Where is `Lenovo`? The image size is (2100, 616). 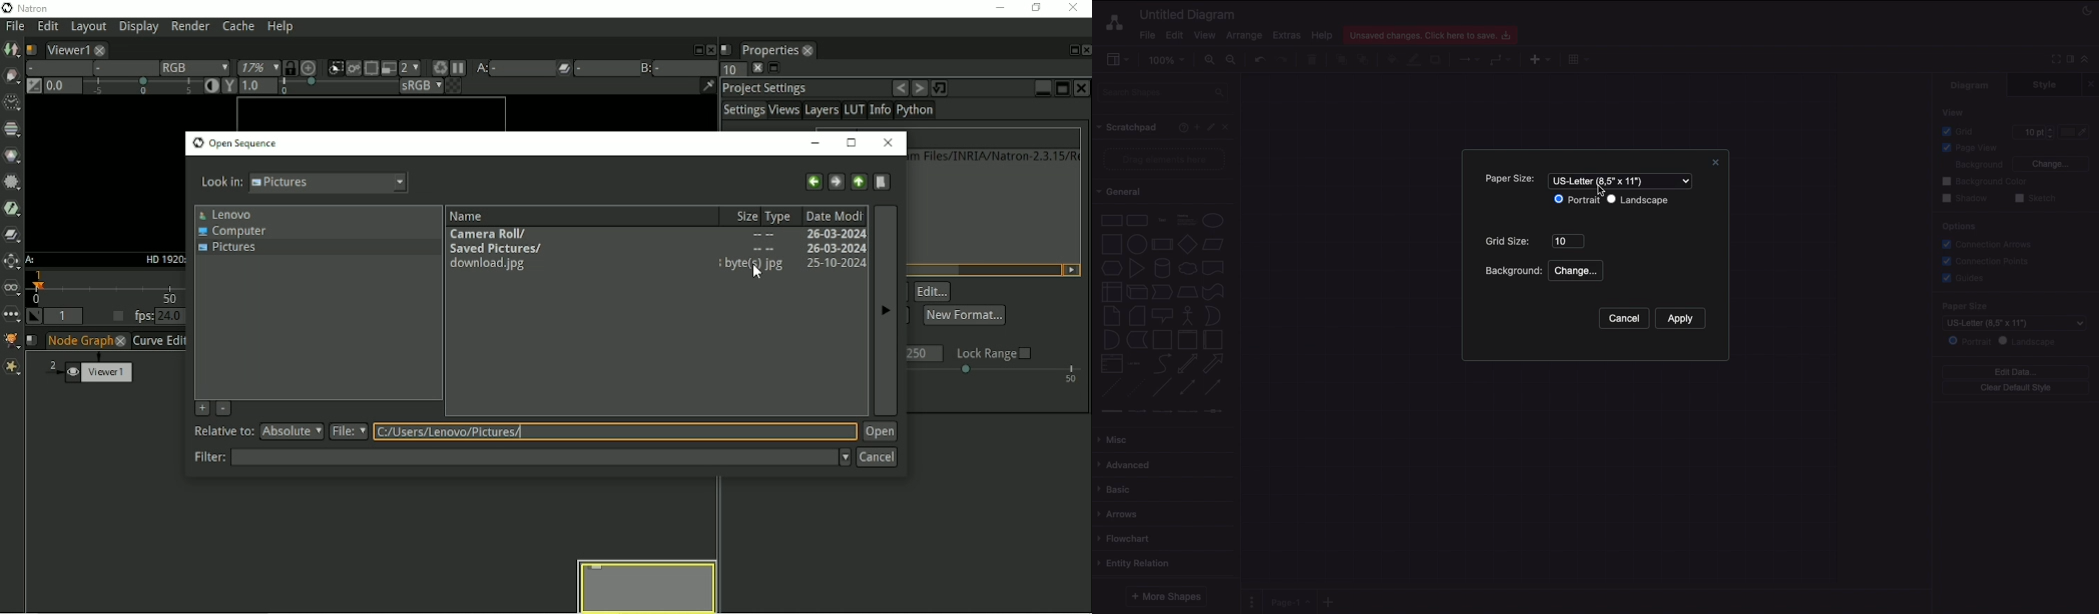 Lenovo is located at coordinates (226, 214).